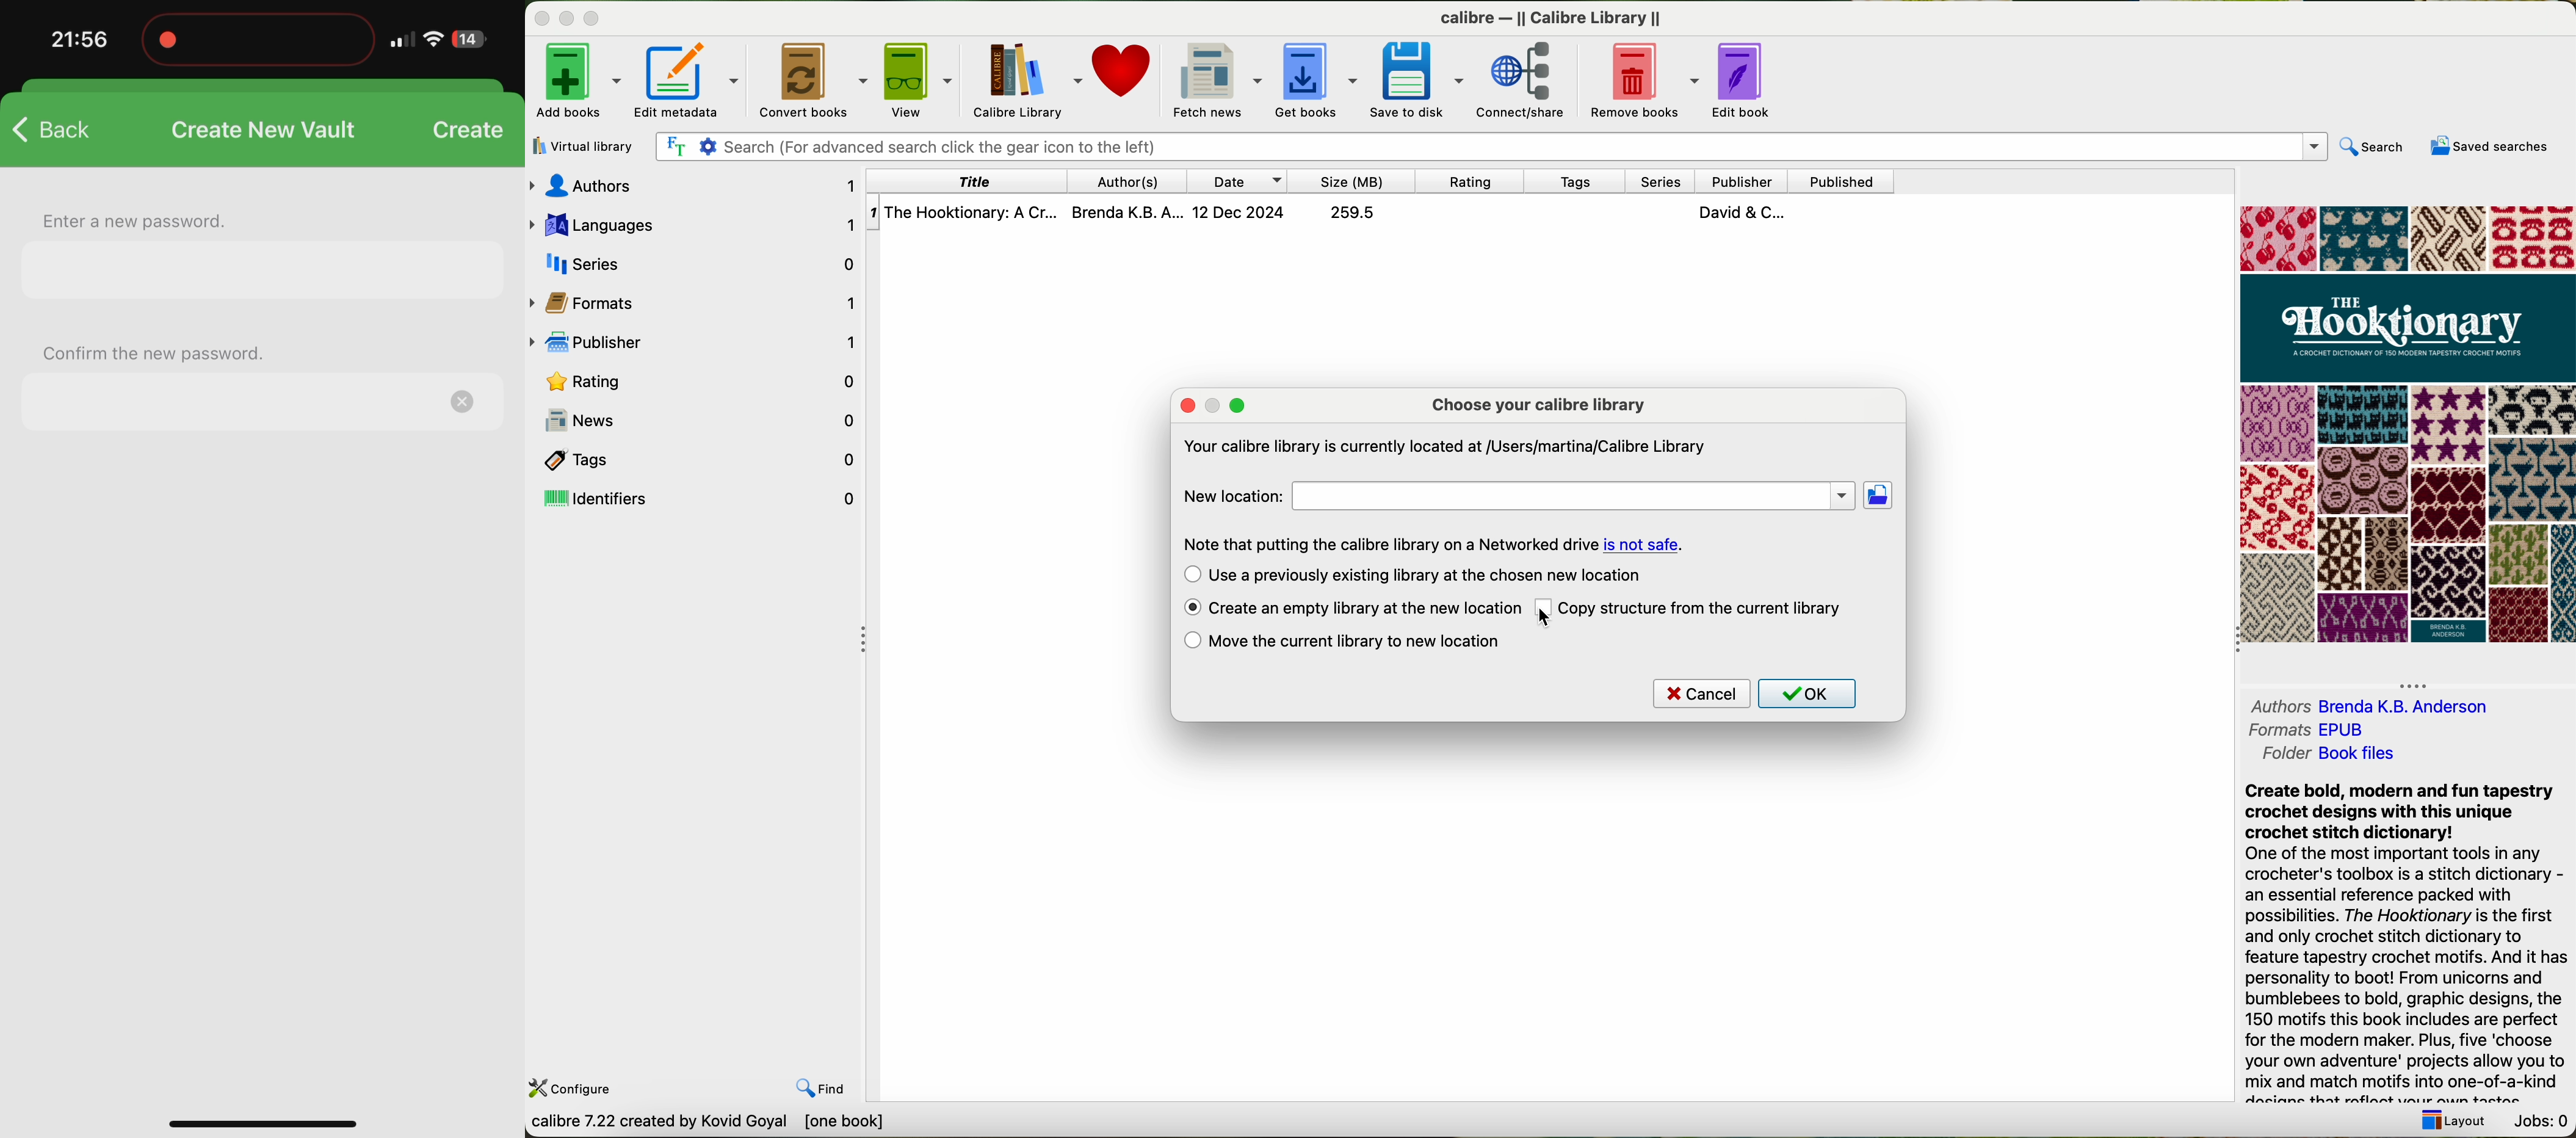  Describe the element at coordinates (2304, 730) in the screenshot. I see `formats EPUB` at that location.